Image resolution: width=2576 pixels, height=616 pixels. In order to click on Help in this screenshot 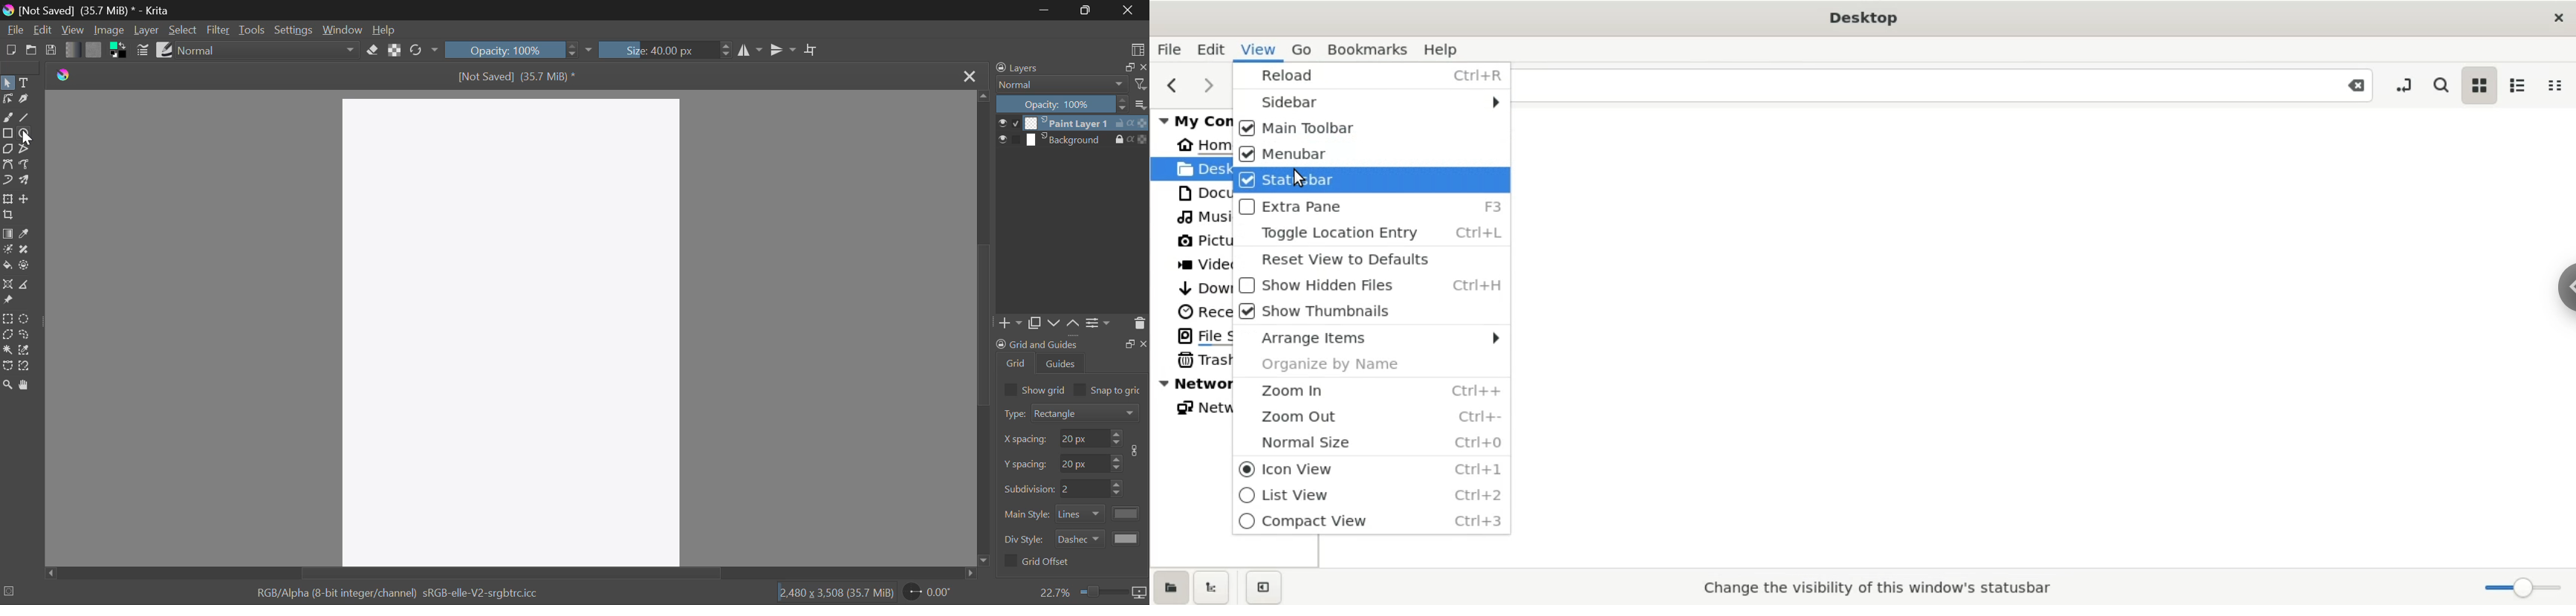, I will do `click(386, 31)`.